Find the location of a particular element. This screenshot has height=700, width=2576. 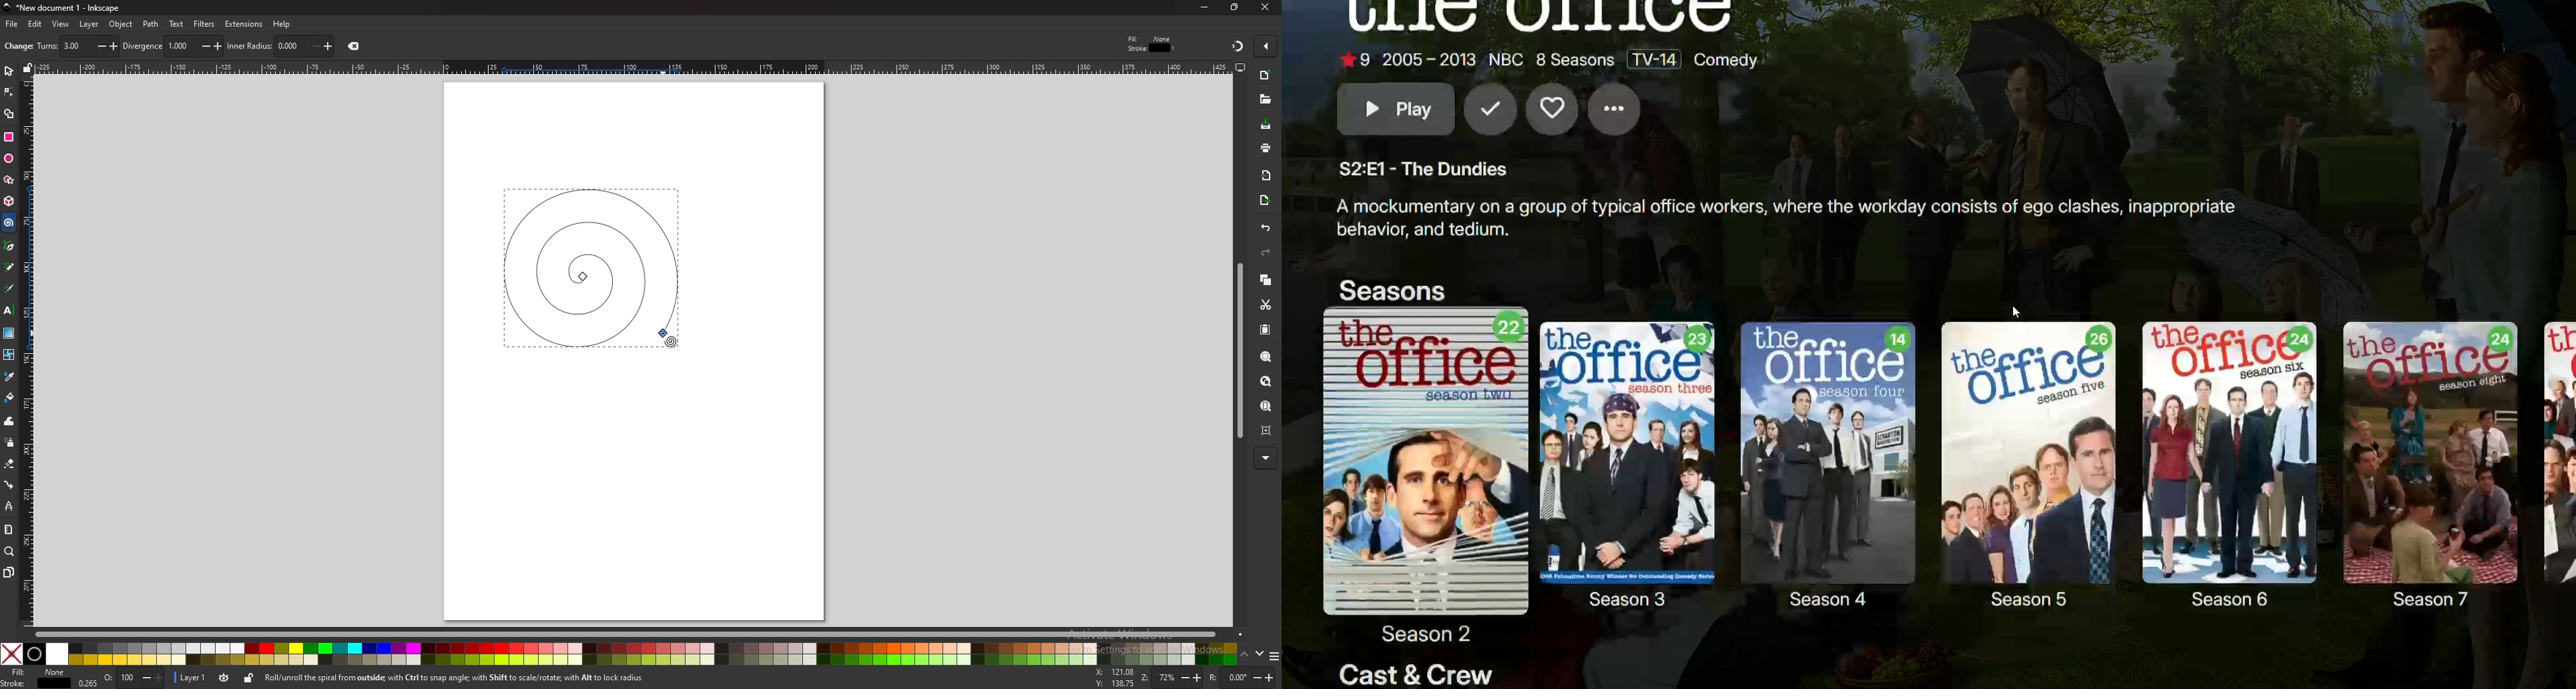

resize is located at coordinates (1235, 8).